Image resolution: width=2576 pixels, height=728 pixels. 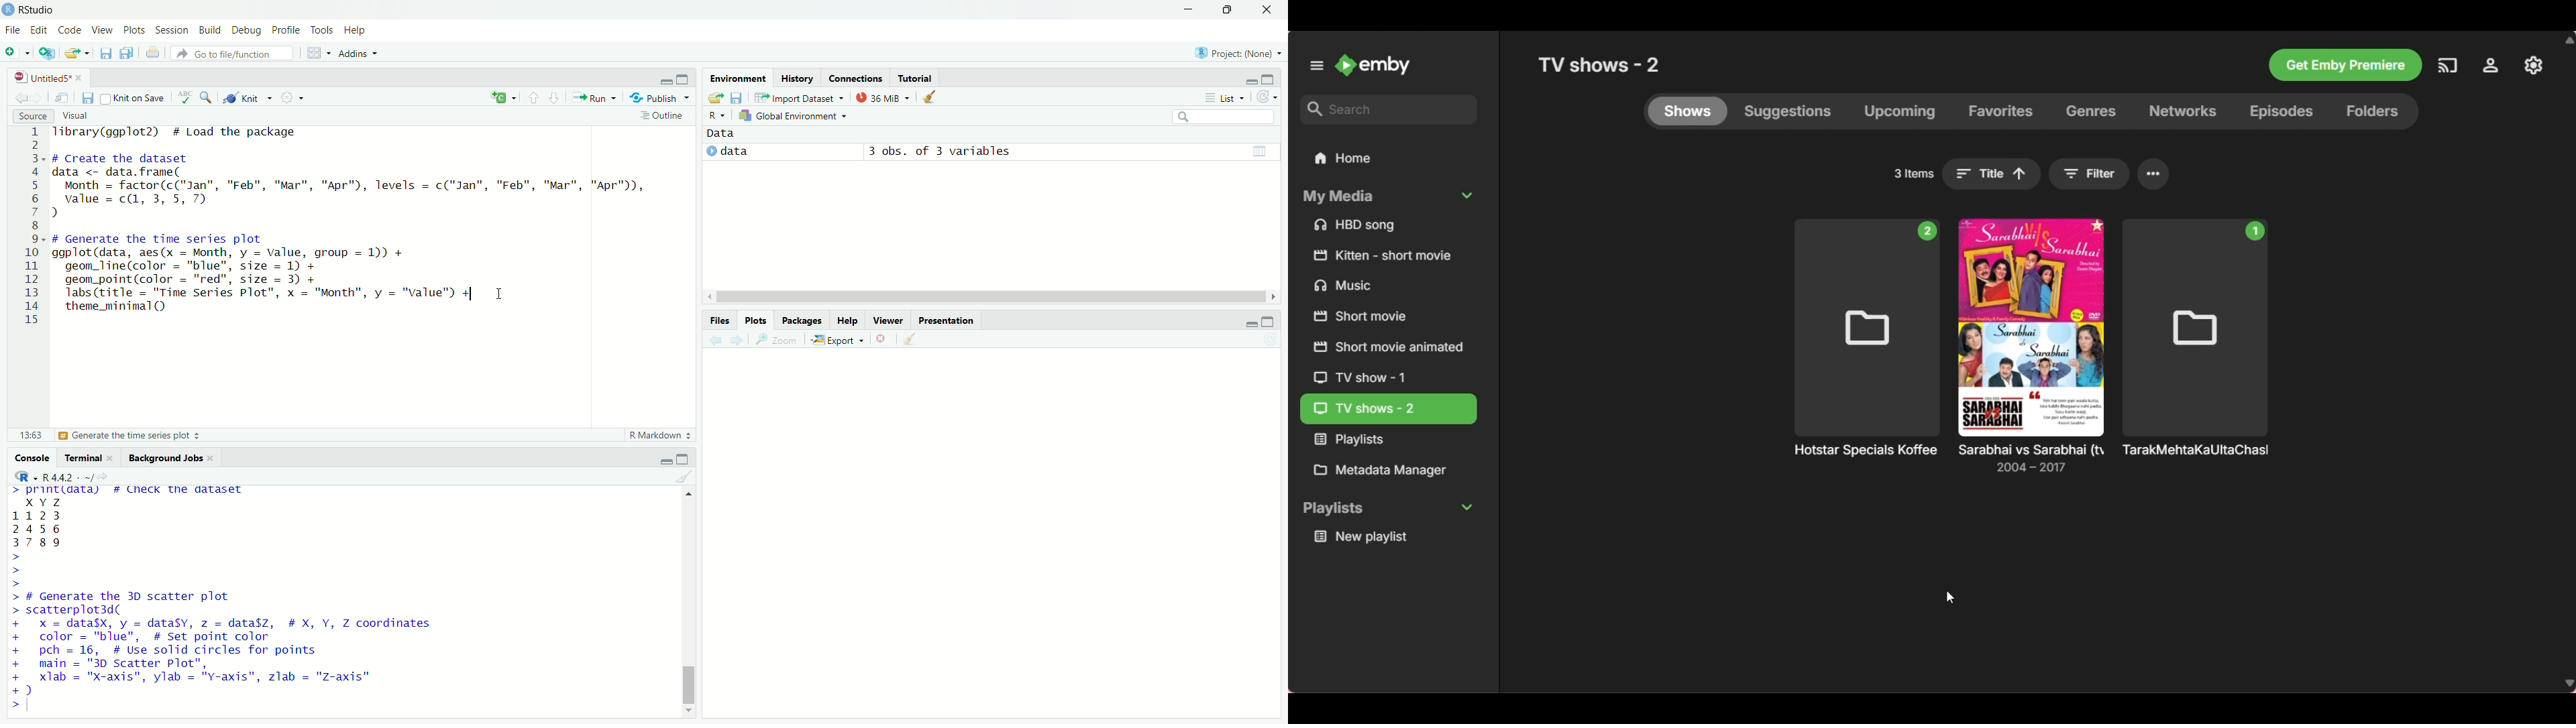 I want to click on viewer, so click(x=888, y=318).